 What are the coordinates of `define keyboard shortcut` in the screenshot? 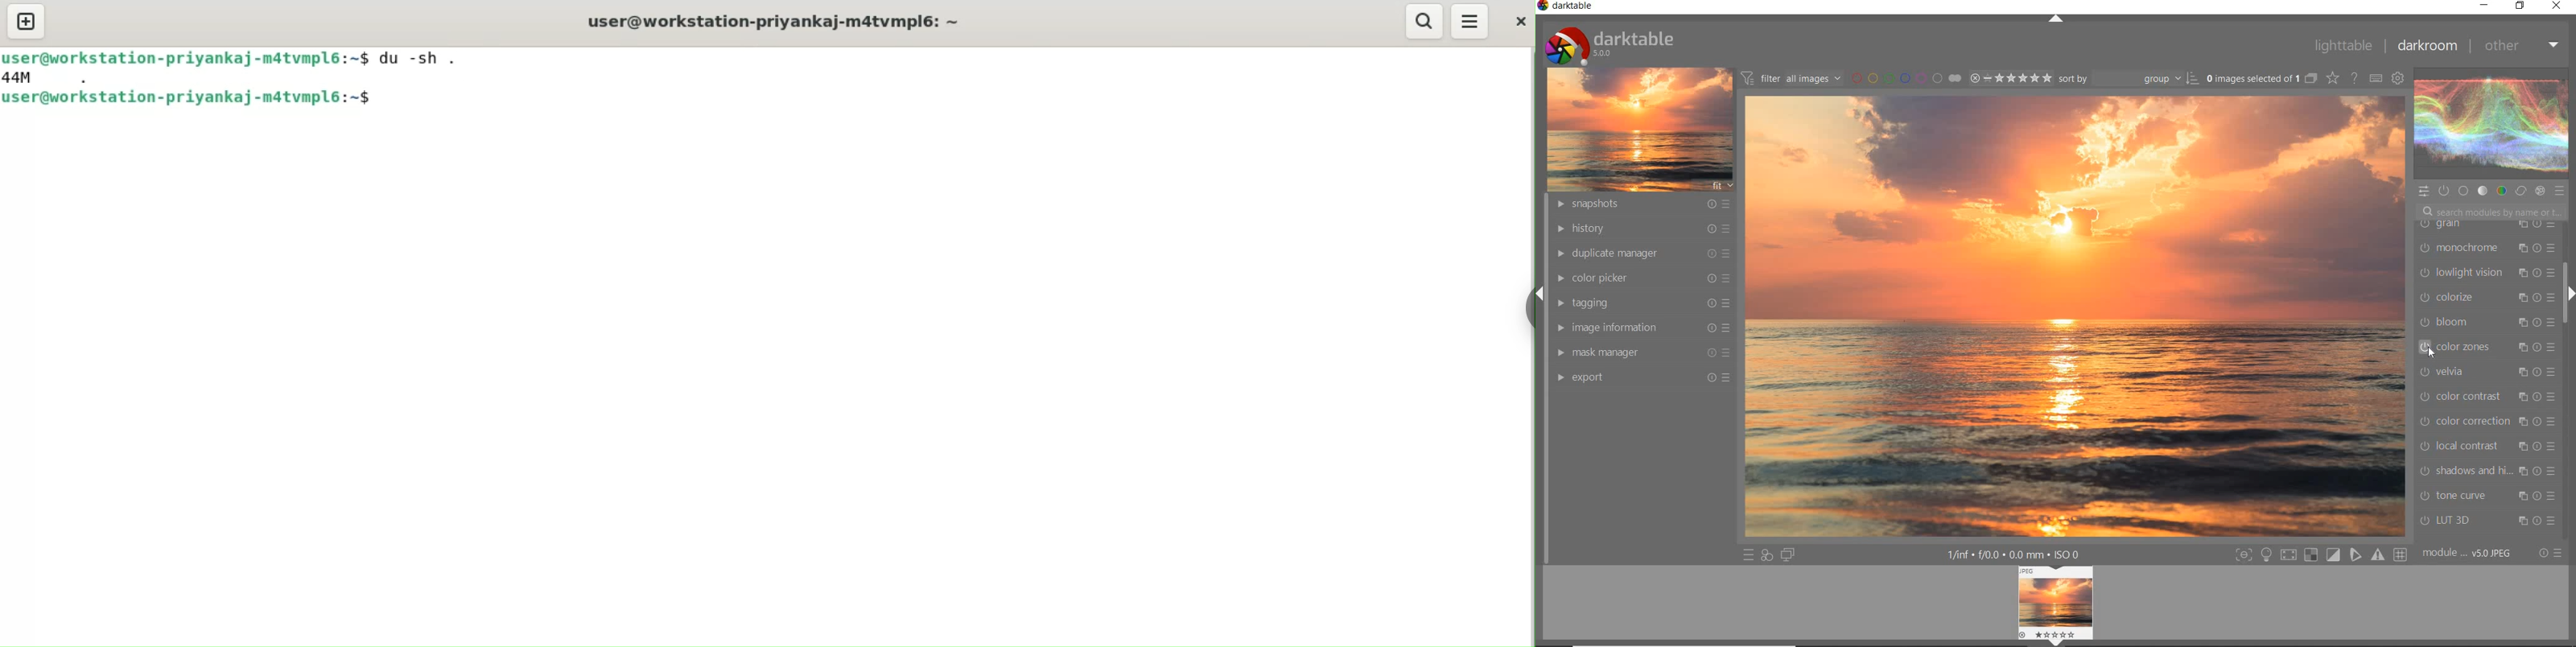 It's located at (2375, 77).